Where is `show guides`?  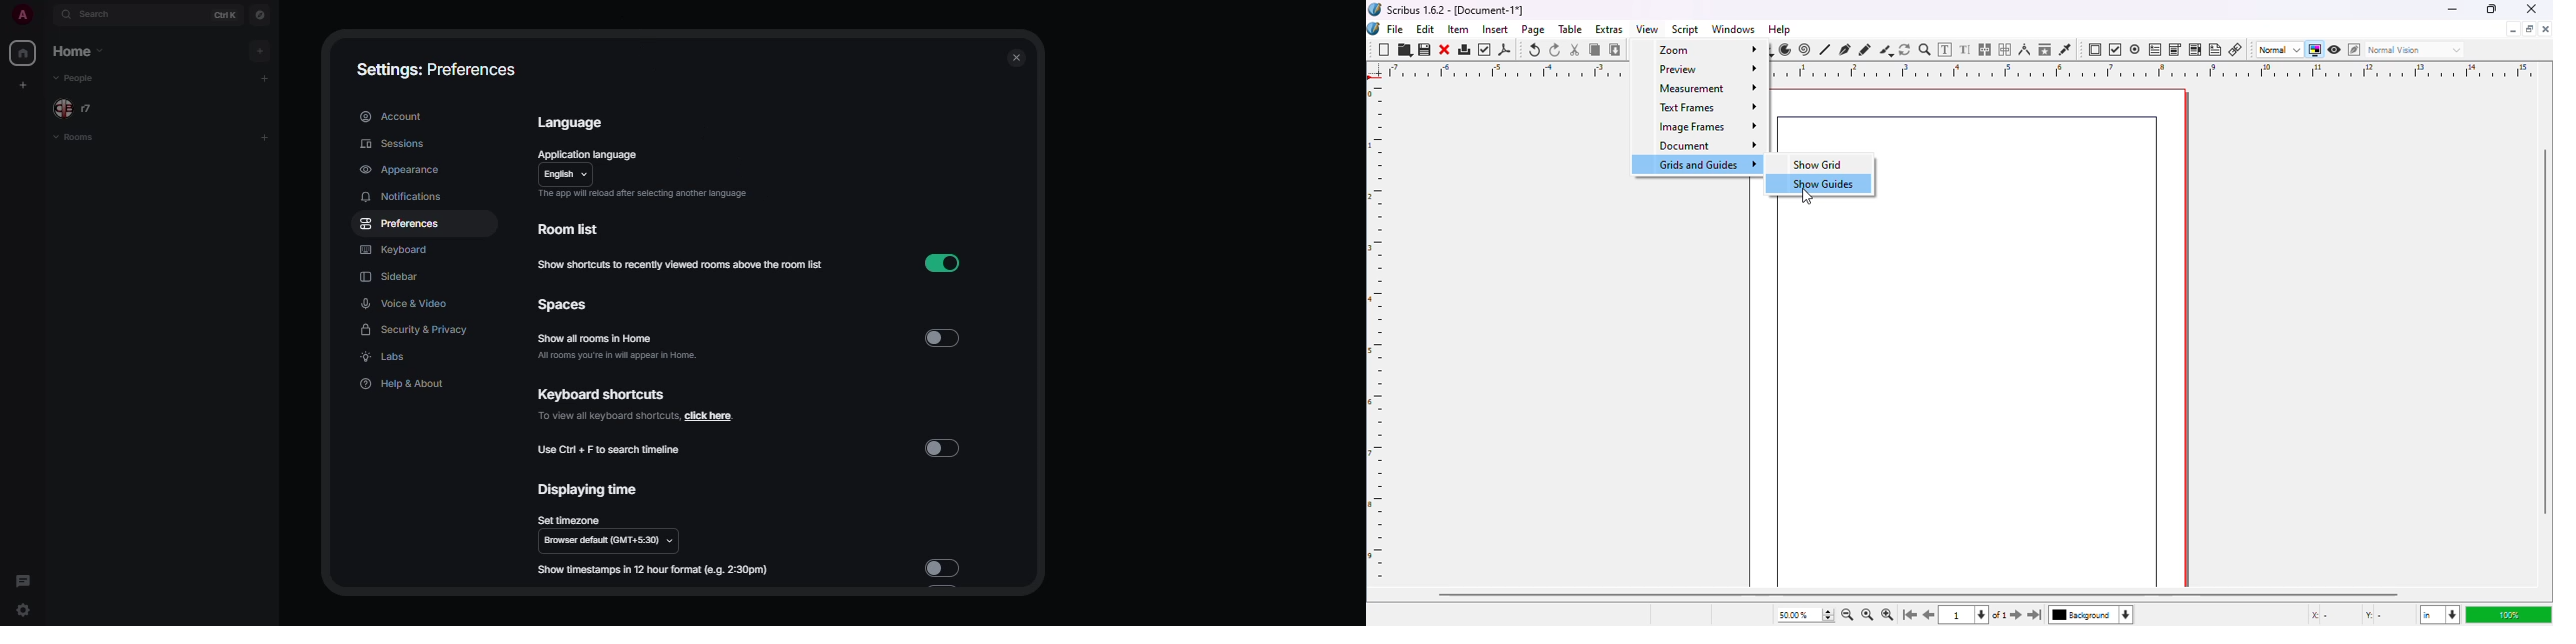 show guides is located at coordinates (1819, 183).